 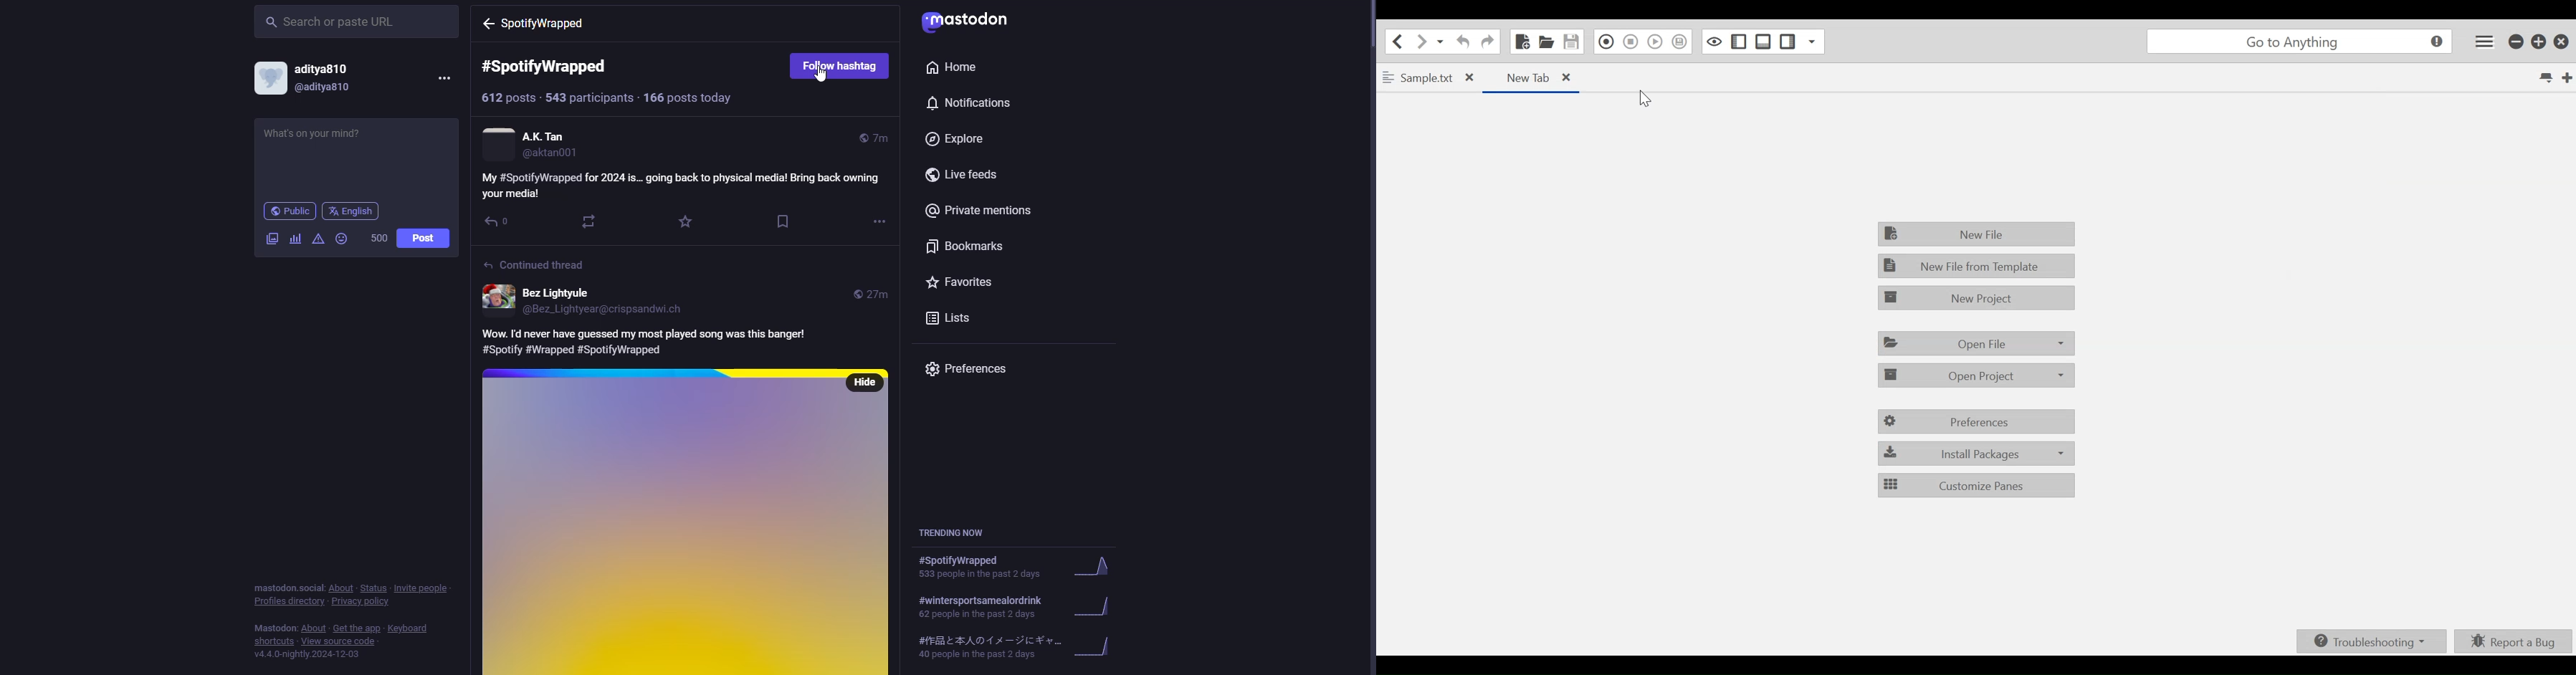 I want to click on more, so click(x=444, y=78).